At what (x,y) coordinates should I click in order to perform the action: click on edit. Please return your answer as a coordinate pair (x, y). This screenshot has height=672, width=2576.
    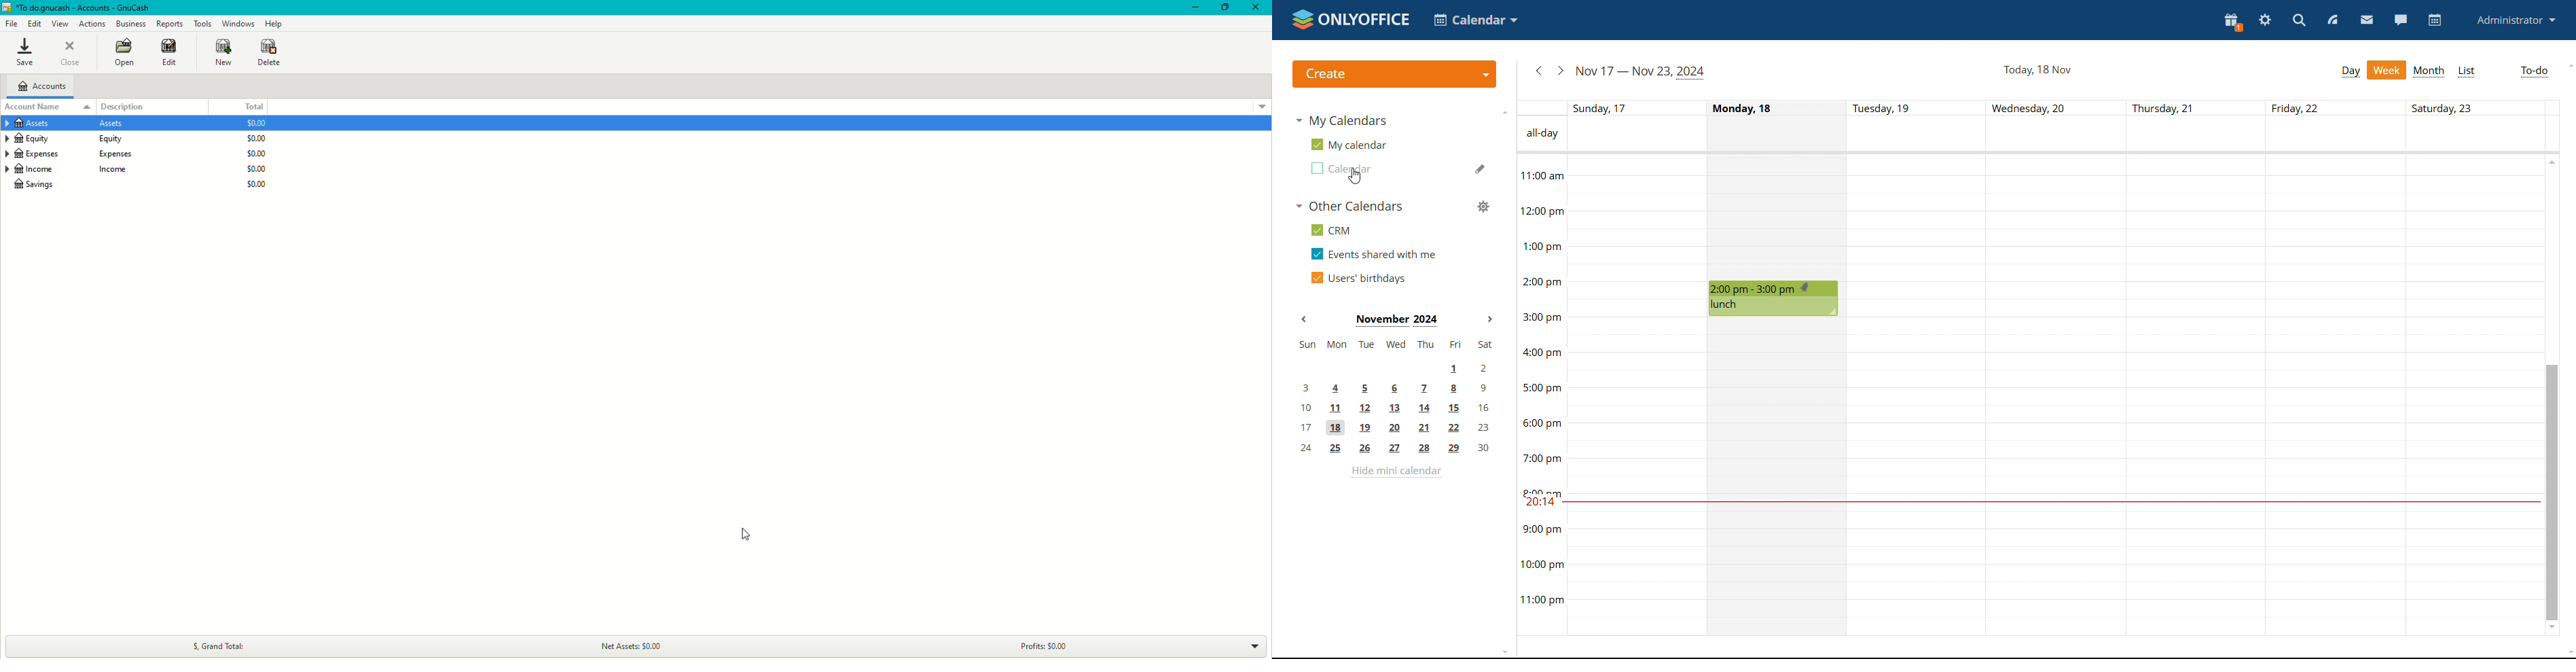
    Looking at the image, I should click on (1481, 168).